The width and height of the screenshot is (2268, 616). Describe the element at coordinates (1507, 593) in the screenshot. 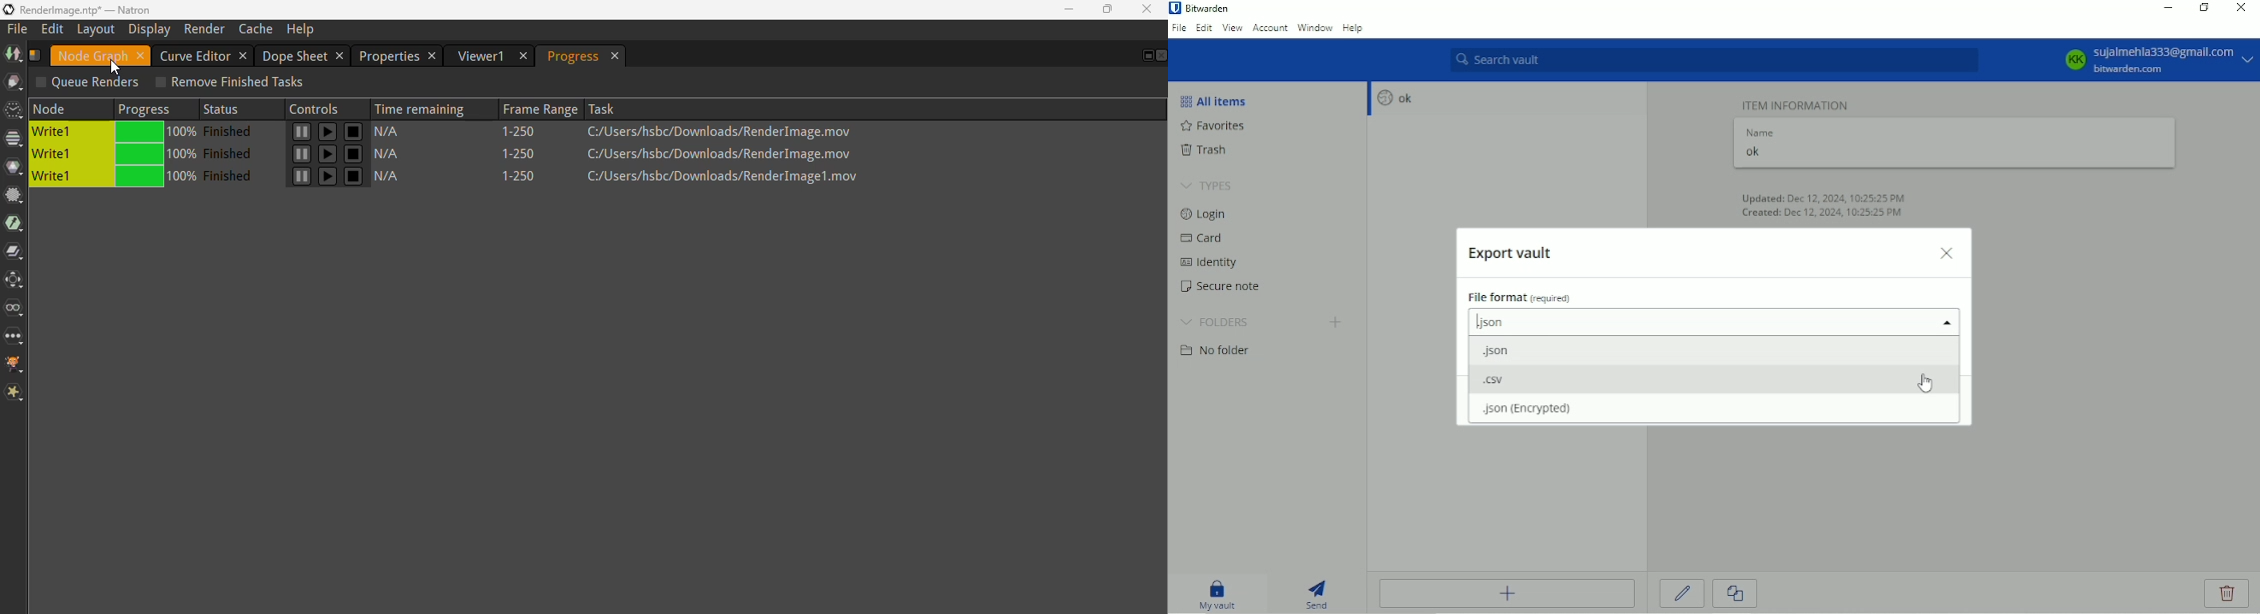

I see `Add item` at that location.